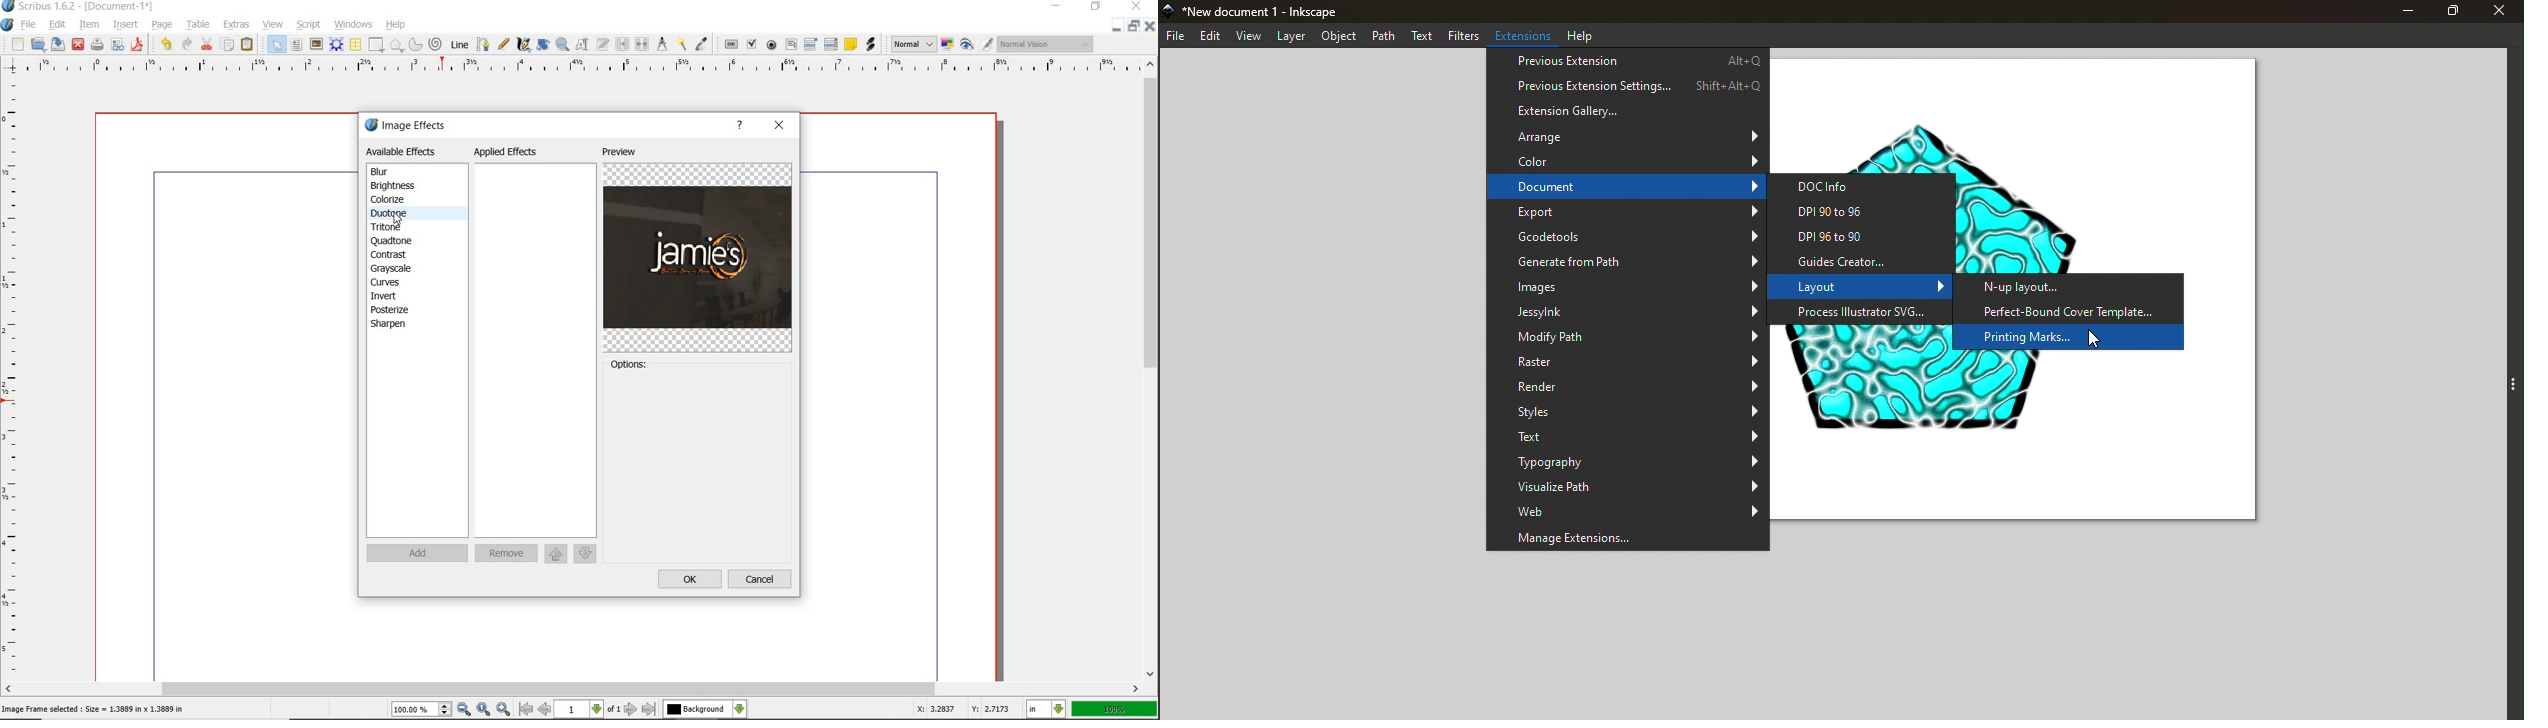 The image size is (2548, 728). What do you see at coordinates (392, 269) in the screenshot?
I see `grayscale` at bounding box center [392, 269].